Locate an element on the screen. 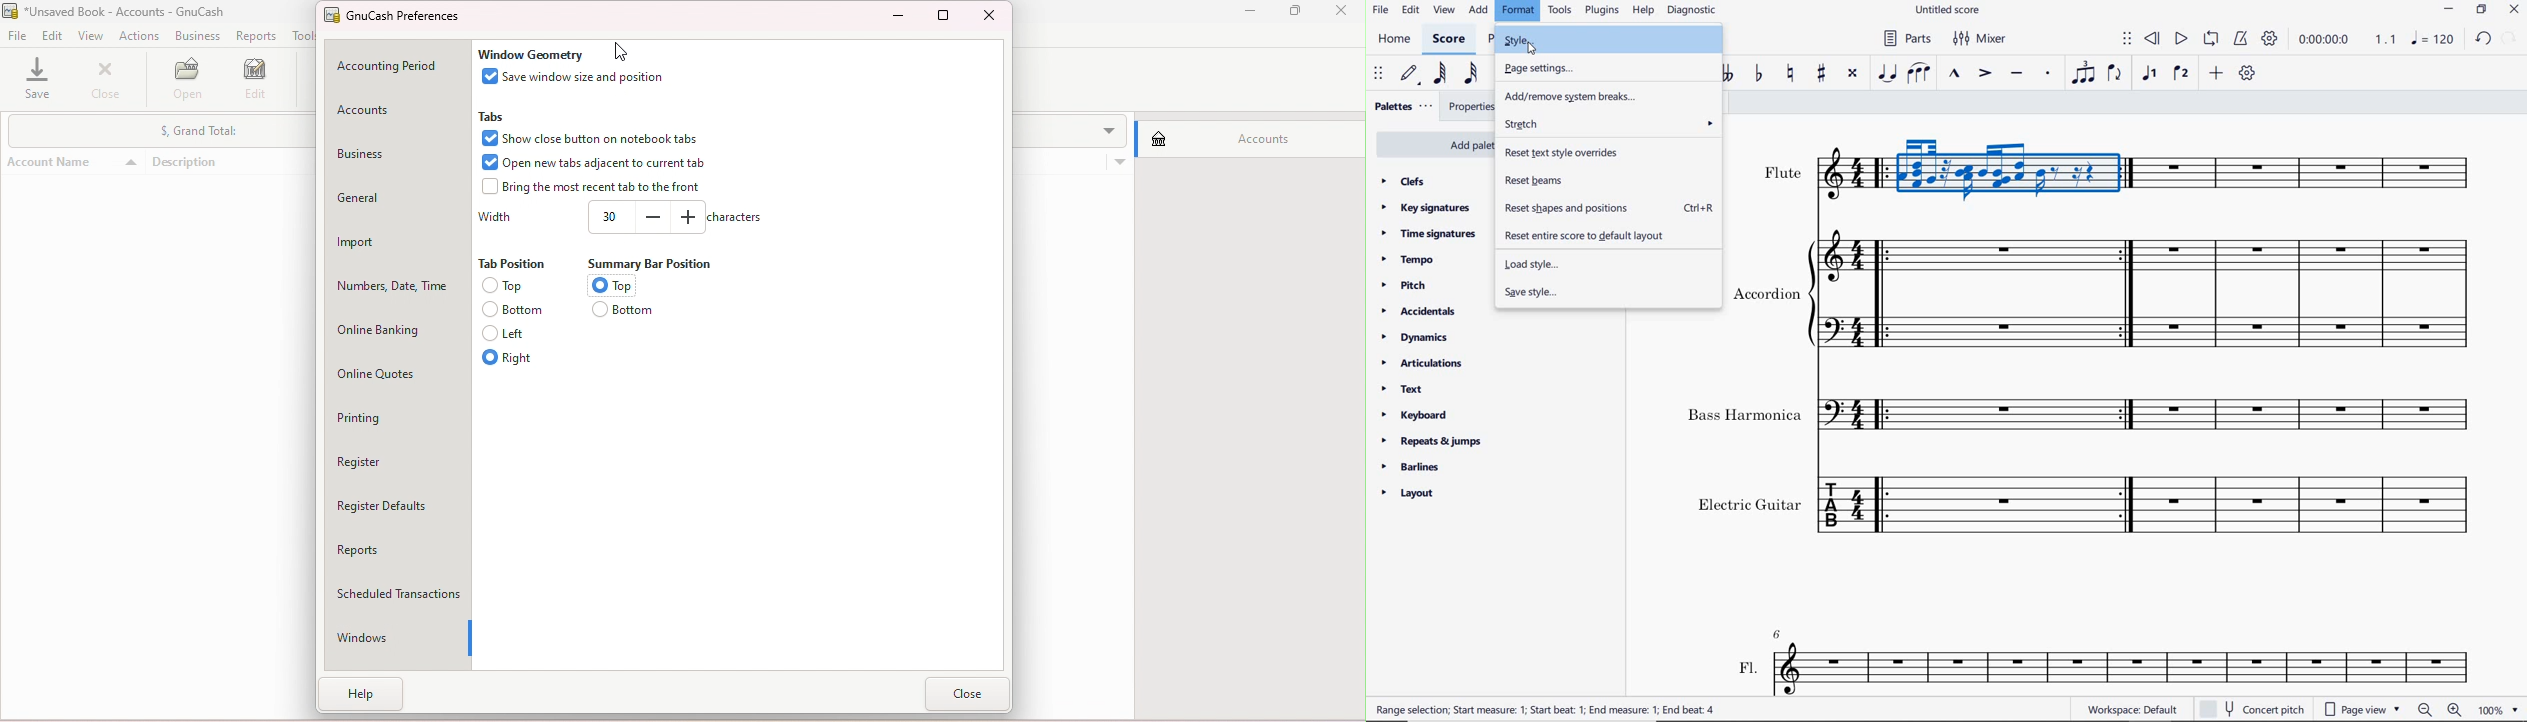 This screenshot has width=2548, height=728. RESTORE DOWN is located at coordinates (2482, 11).